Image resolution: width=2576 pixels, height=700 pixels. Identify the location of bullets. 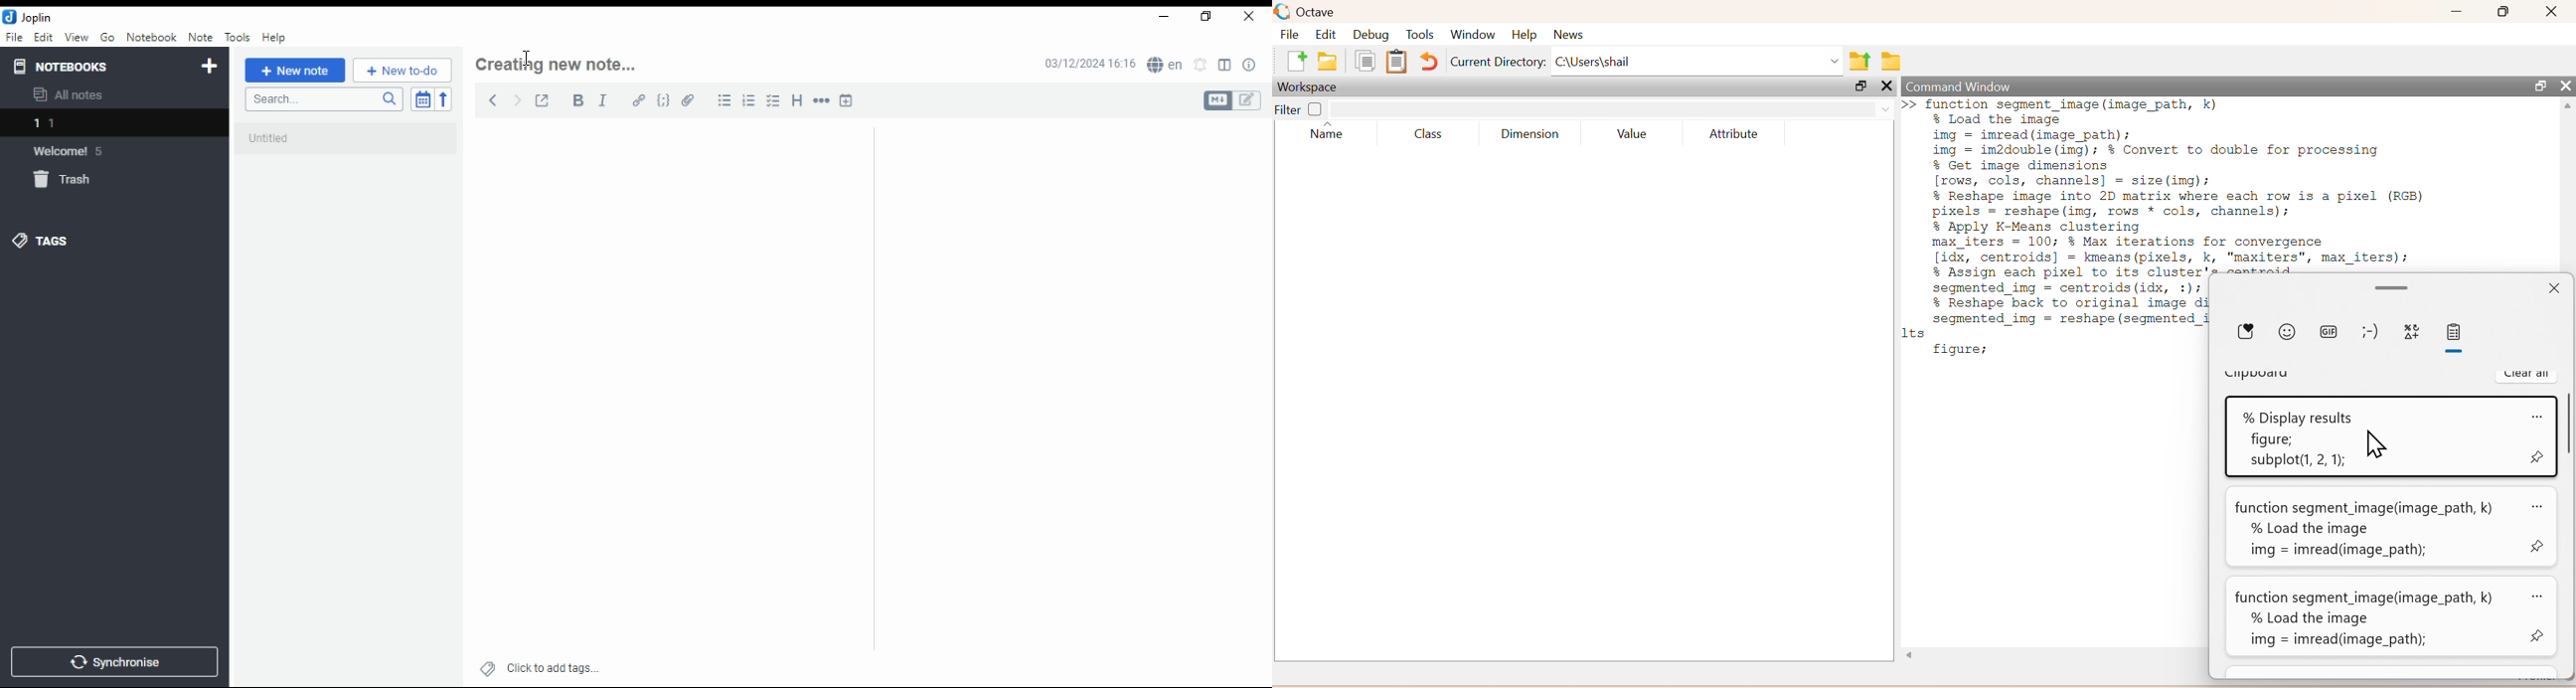
(722, 100).